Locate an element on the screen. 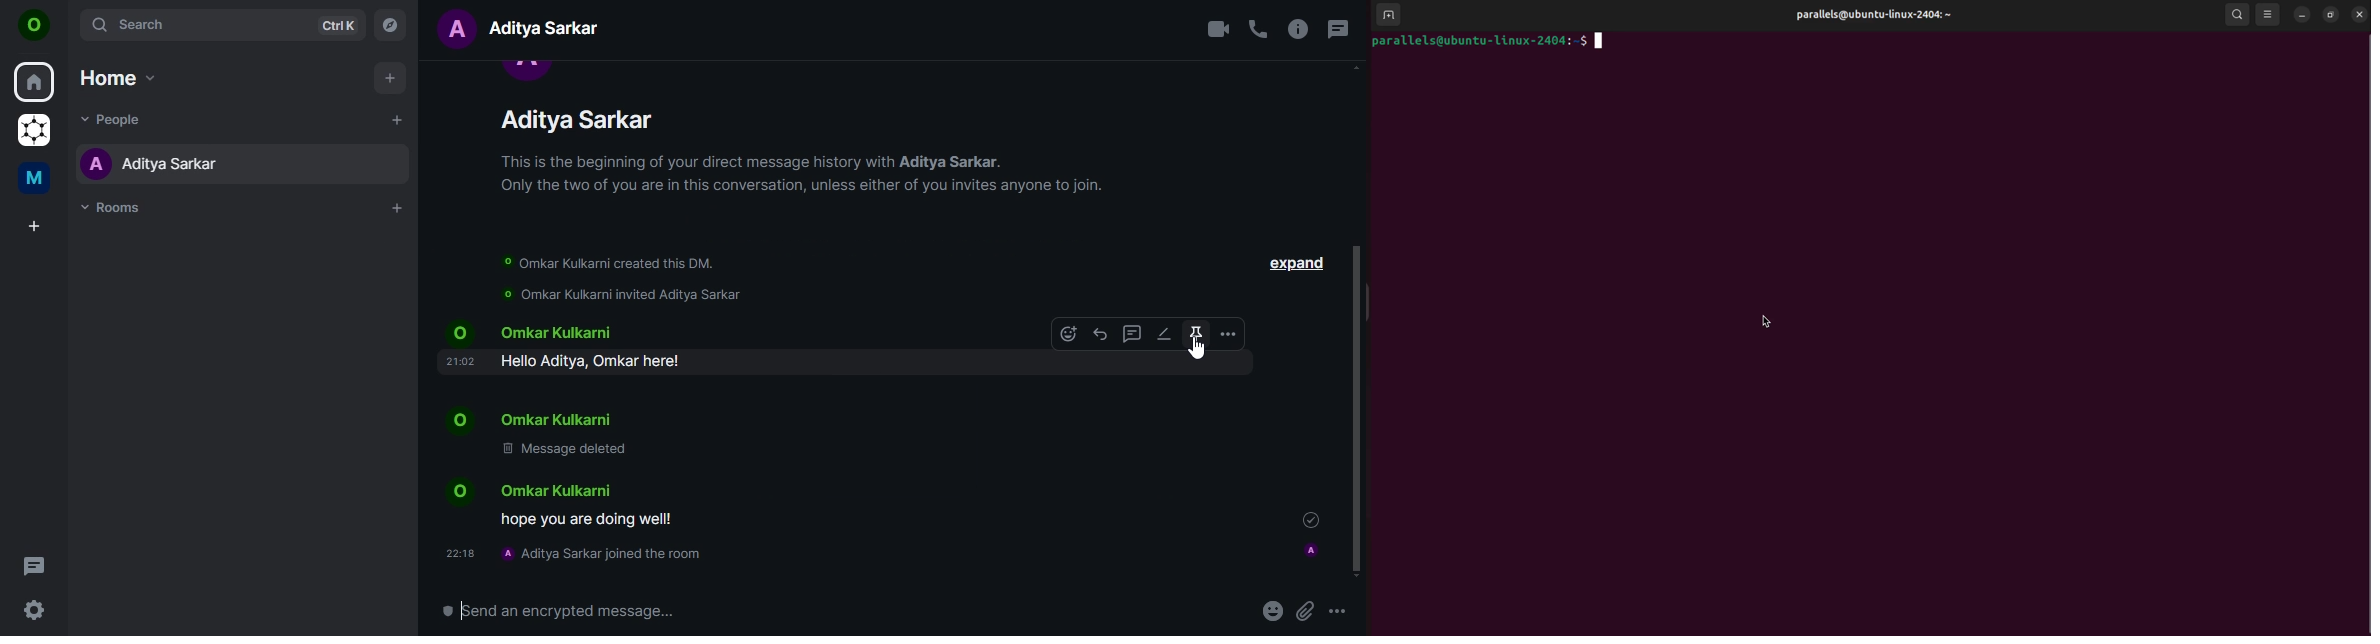 This screenshot has height=644, width=2380. O is located at coordinates (37, 25).